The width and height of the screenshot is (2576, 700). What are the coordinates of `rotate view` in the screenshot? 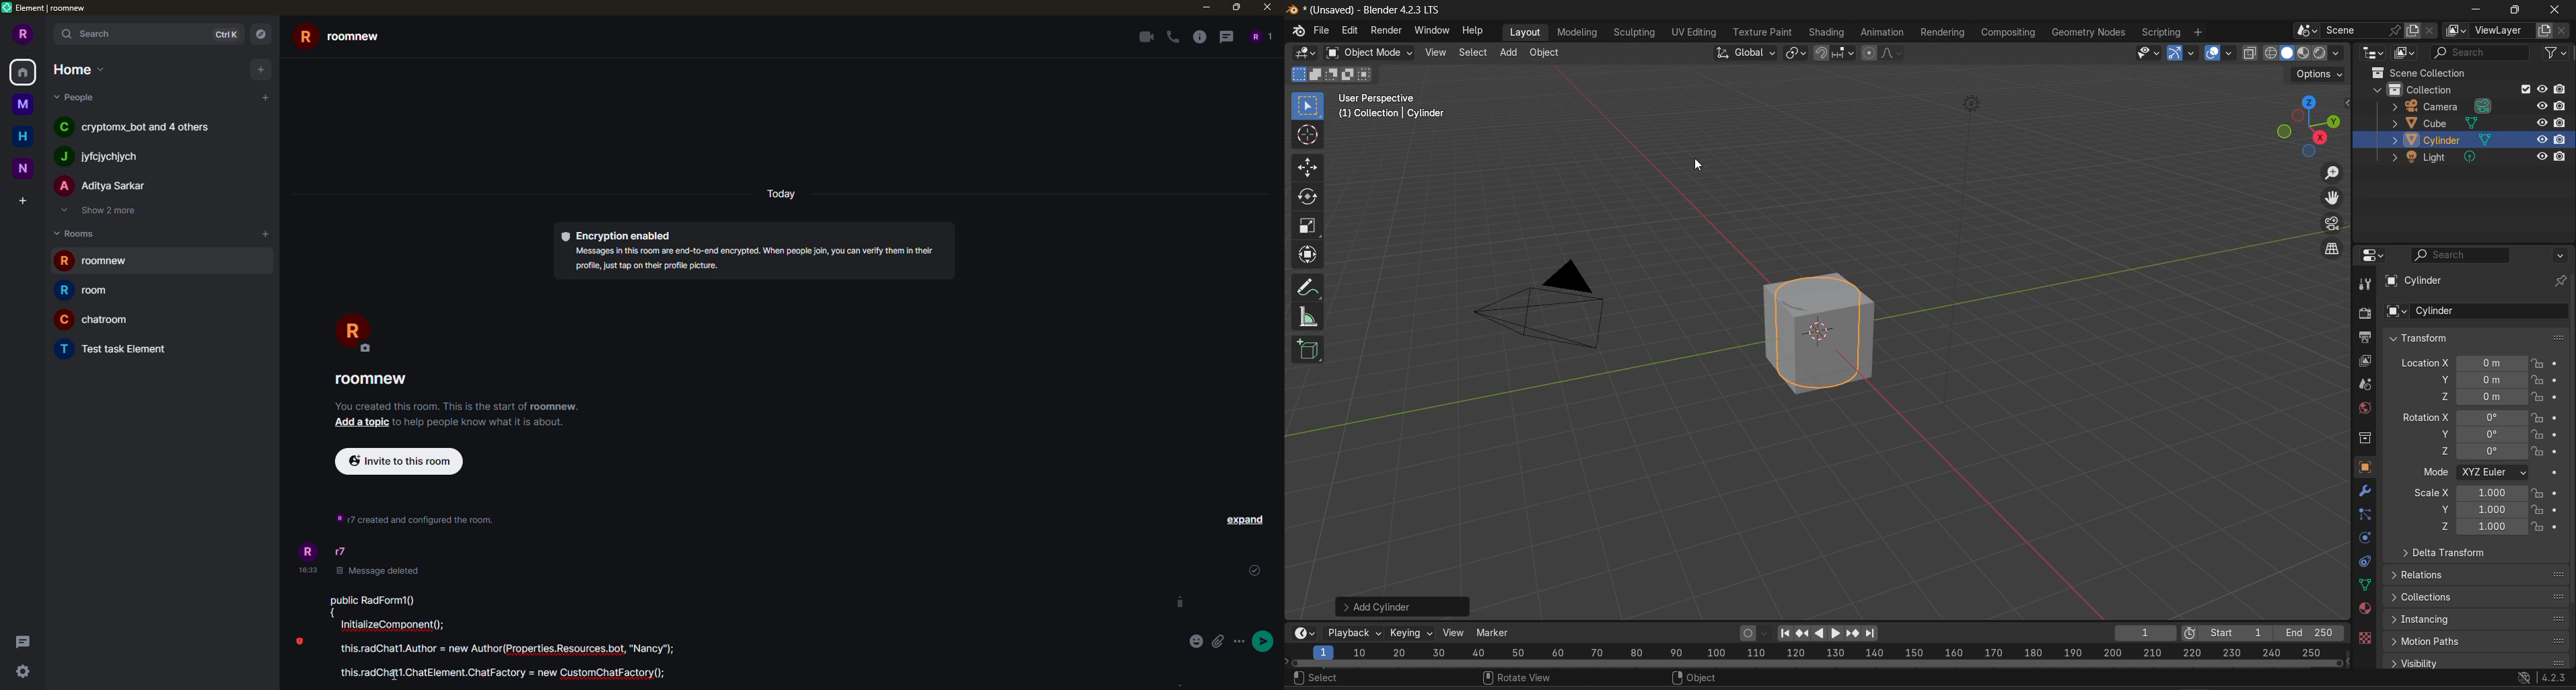 It's located at (1517, 679).